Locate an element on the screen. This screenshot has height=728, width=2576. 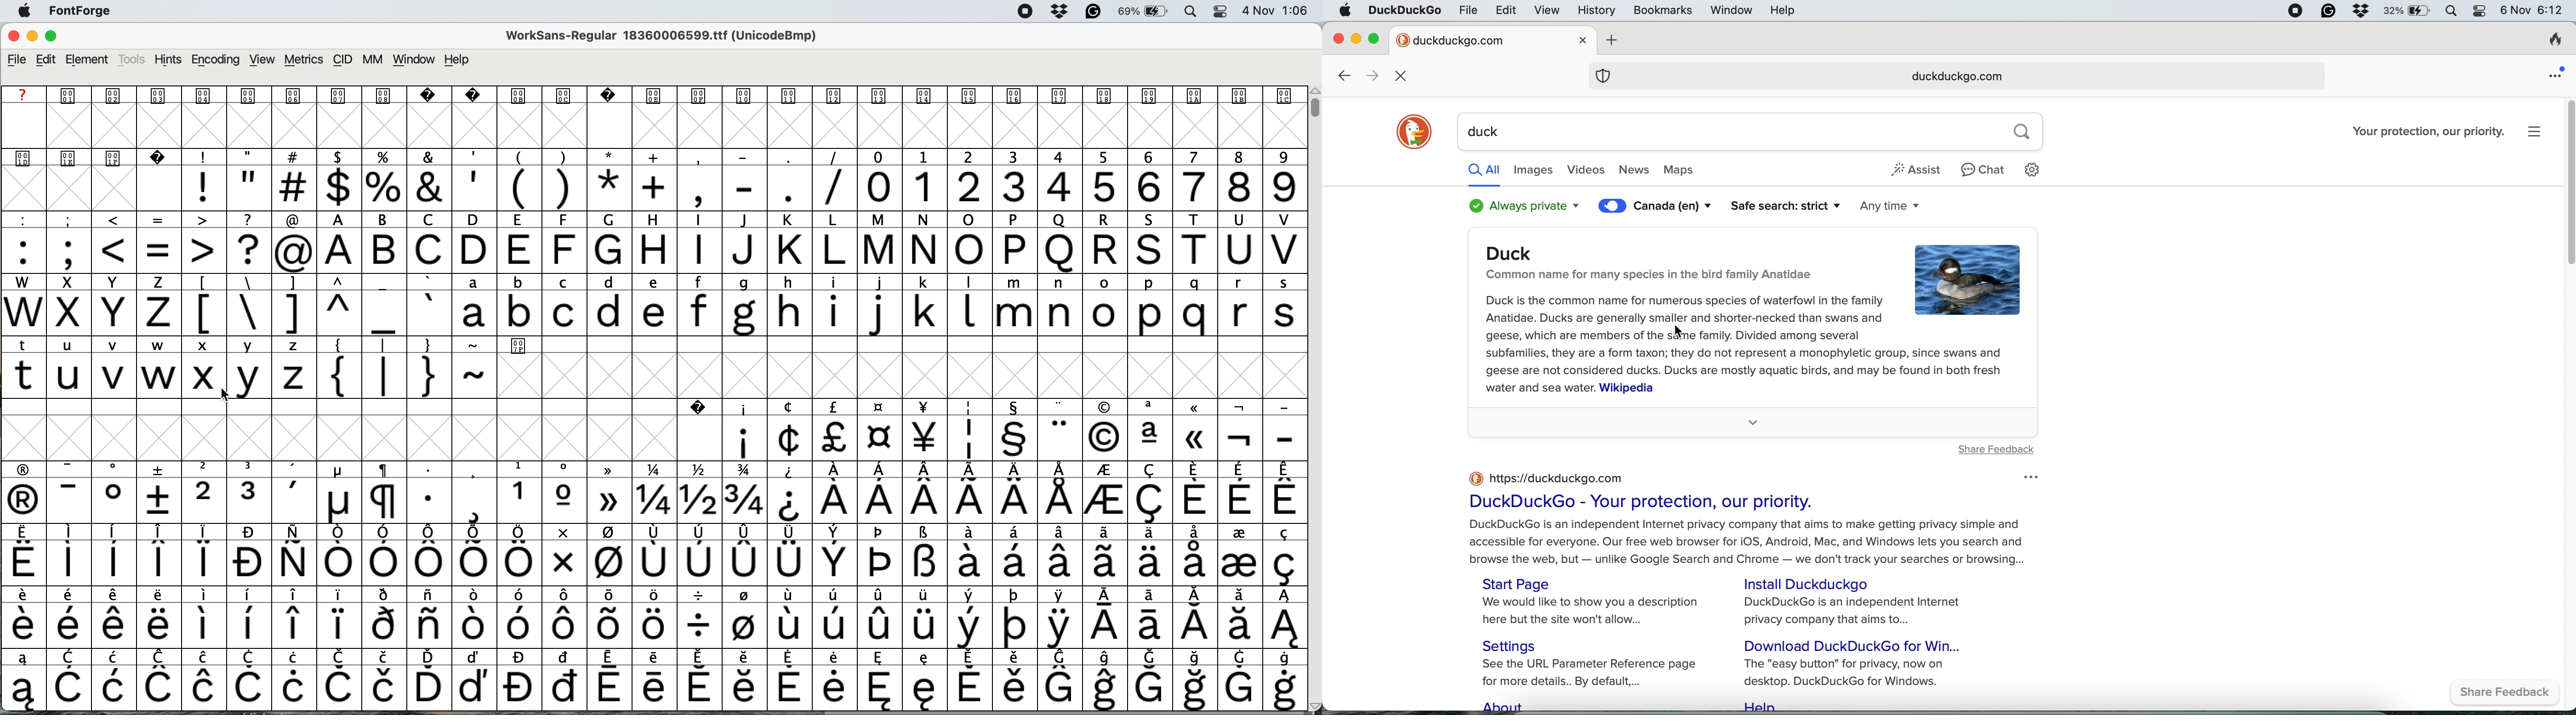
special characters is located at coordinates (987, 407).